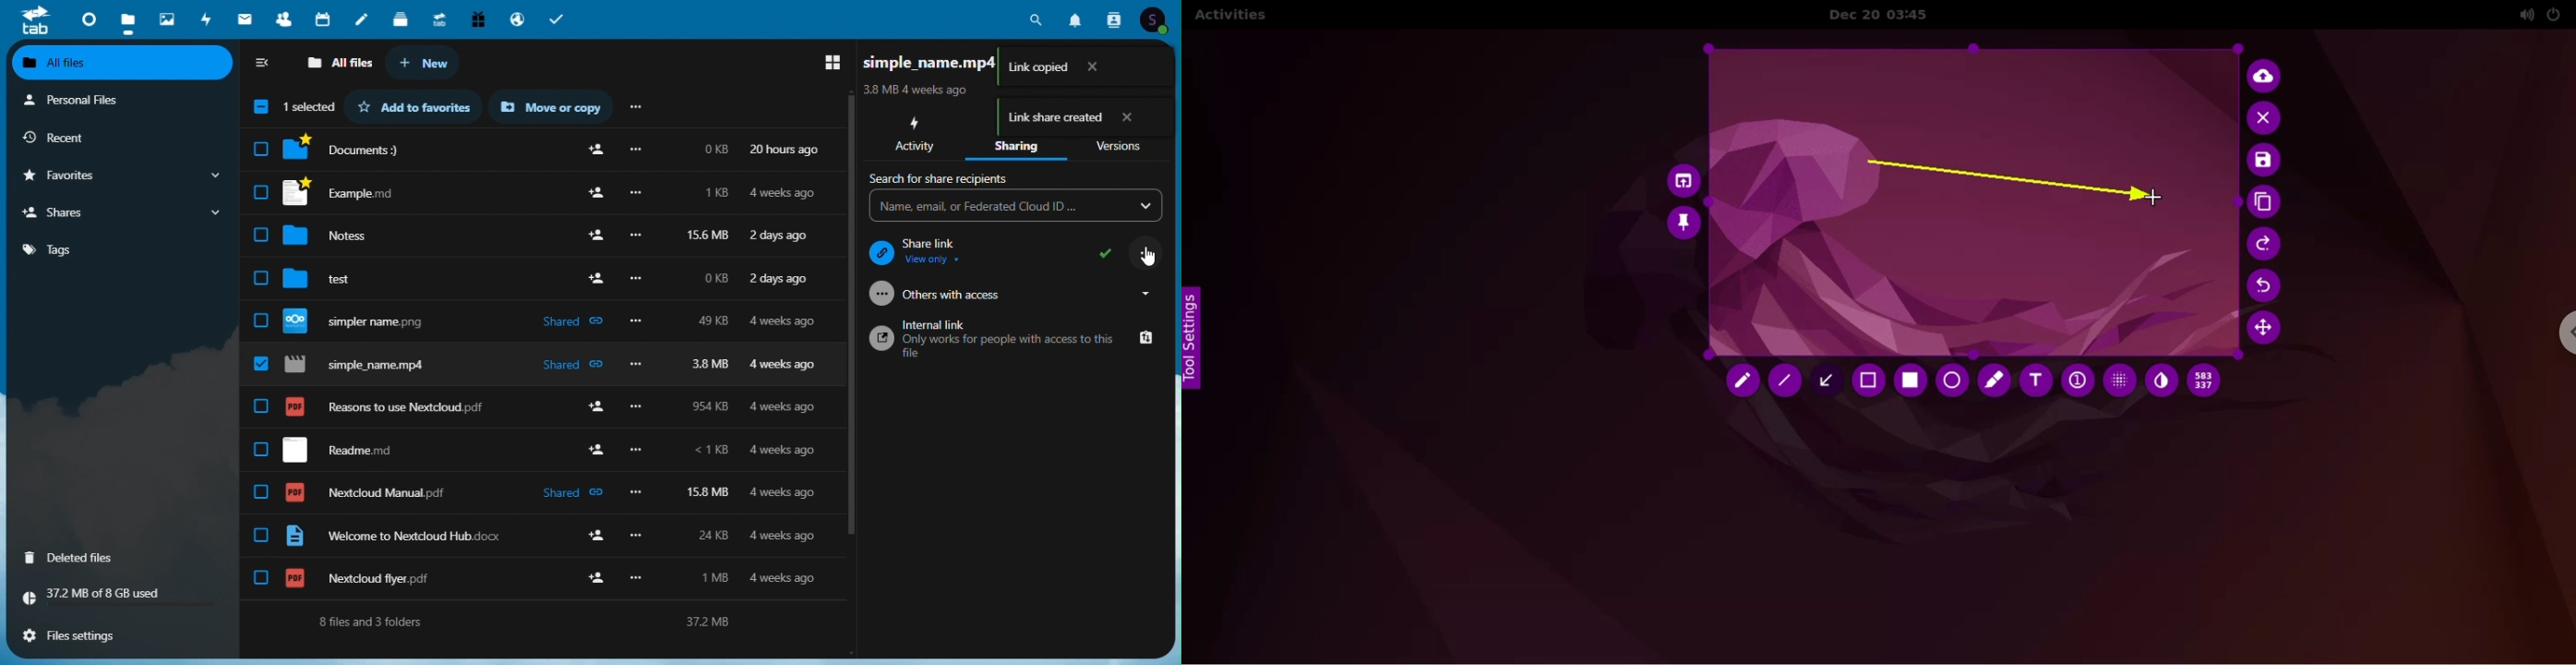 The width and height of the screenshot is (2576, 672). Describe the element at coordinates (126, 19) in the screenshot. I see `Files` at that location.